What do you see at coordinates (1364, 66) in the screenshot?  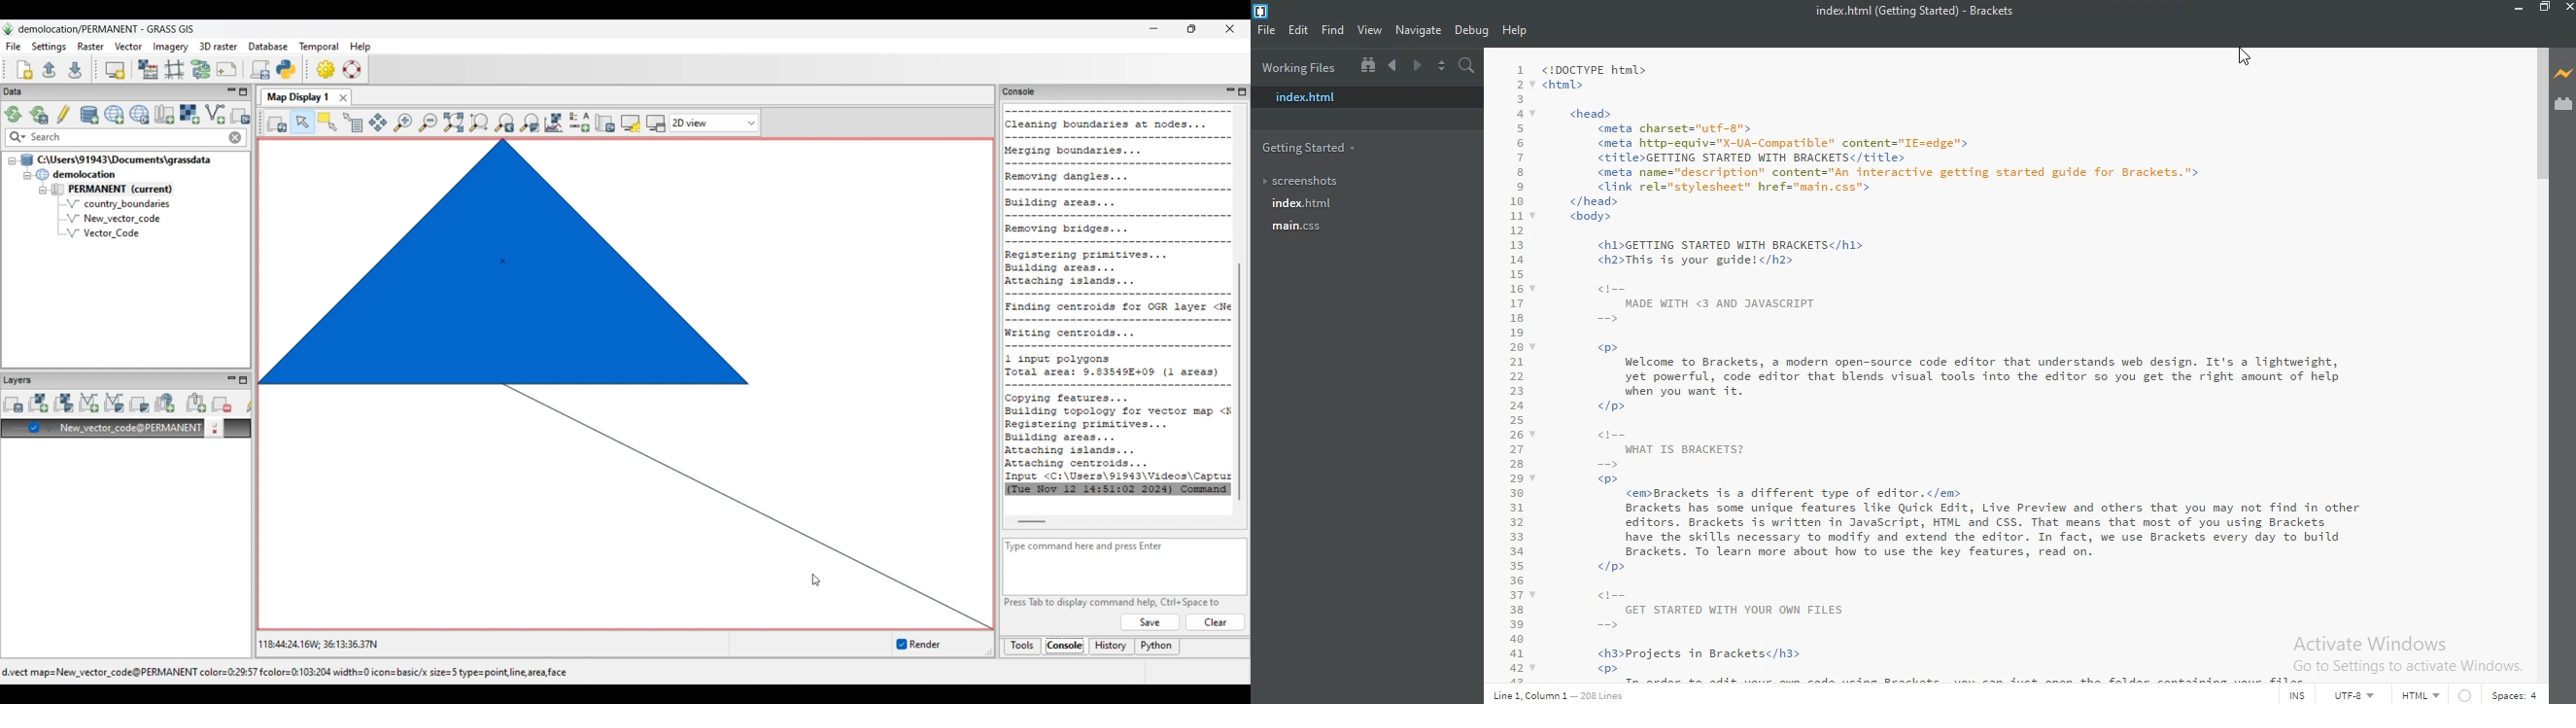 I see `show file tree` at bounding box center [1364, 66].